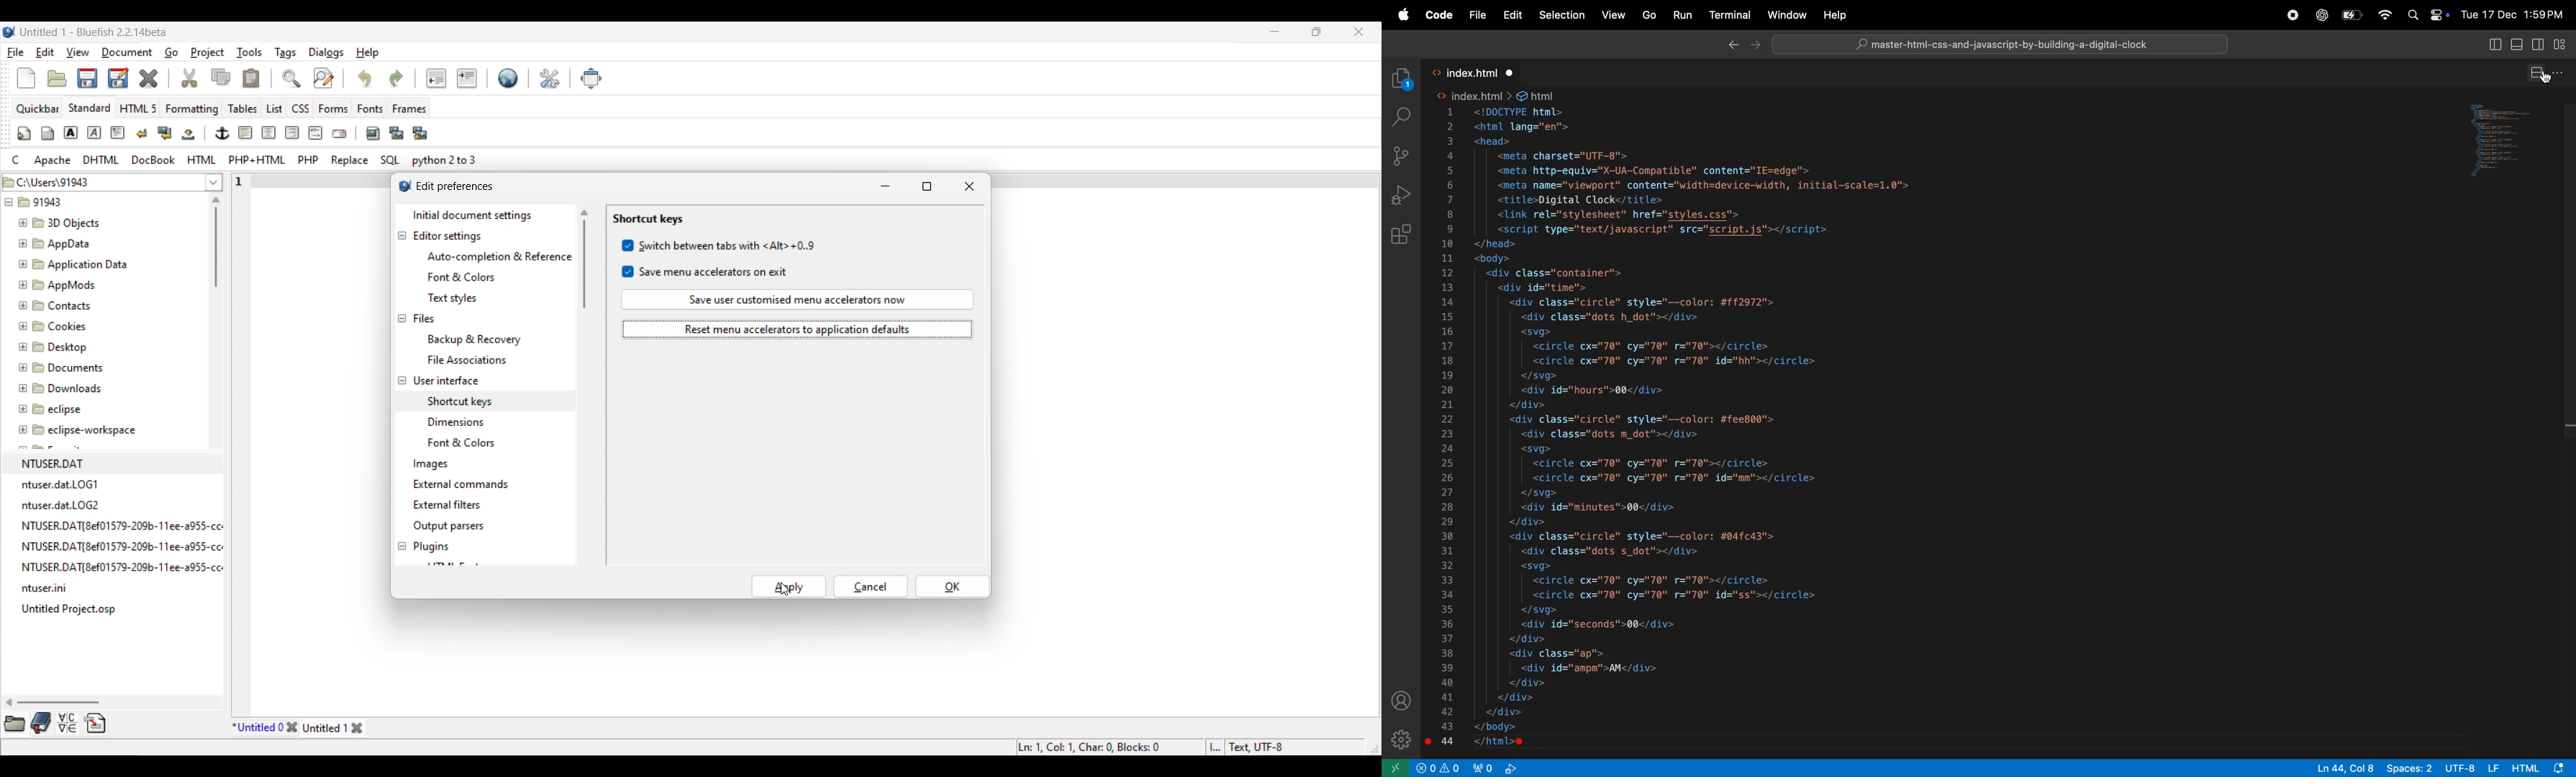 This screenshot has width=2576, height=784. I want to click on options, so click(2560, 75).